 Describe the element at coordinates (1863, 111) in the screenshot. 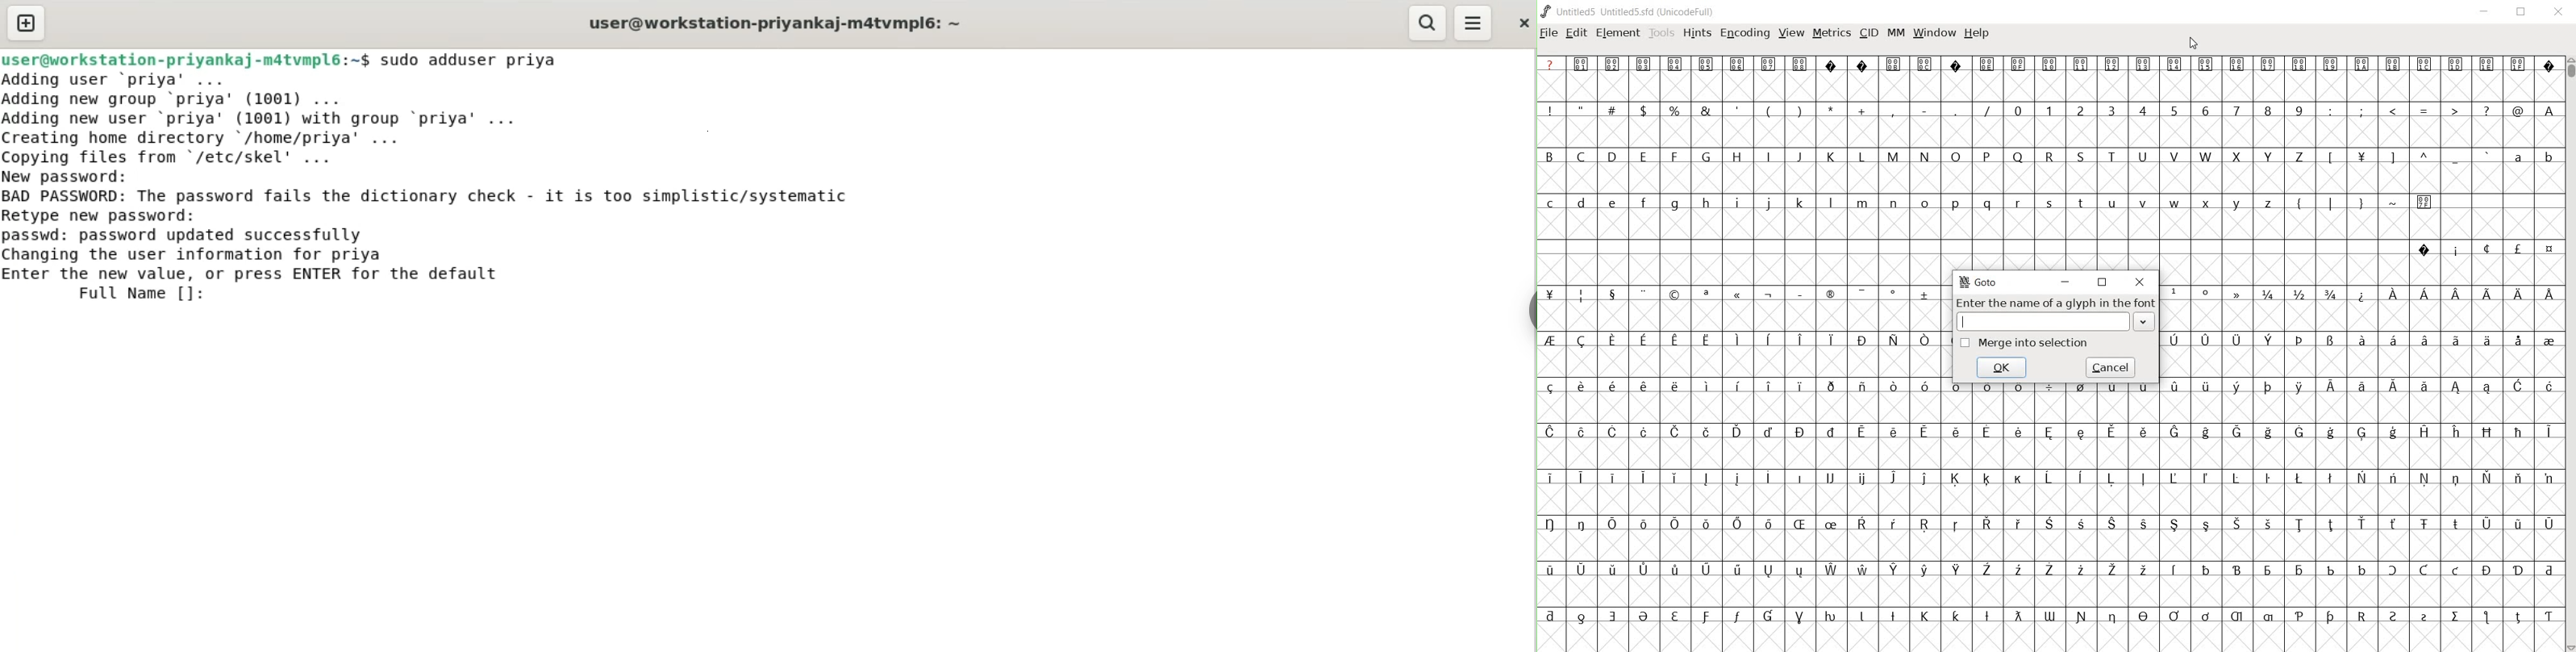

I see `+` at that location.